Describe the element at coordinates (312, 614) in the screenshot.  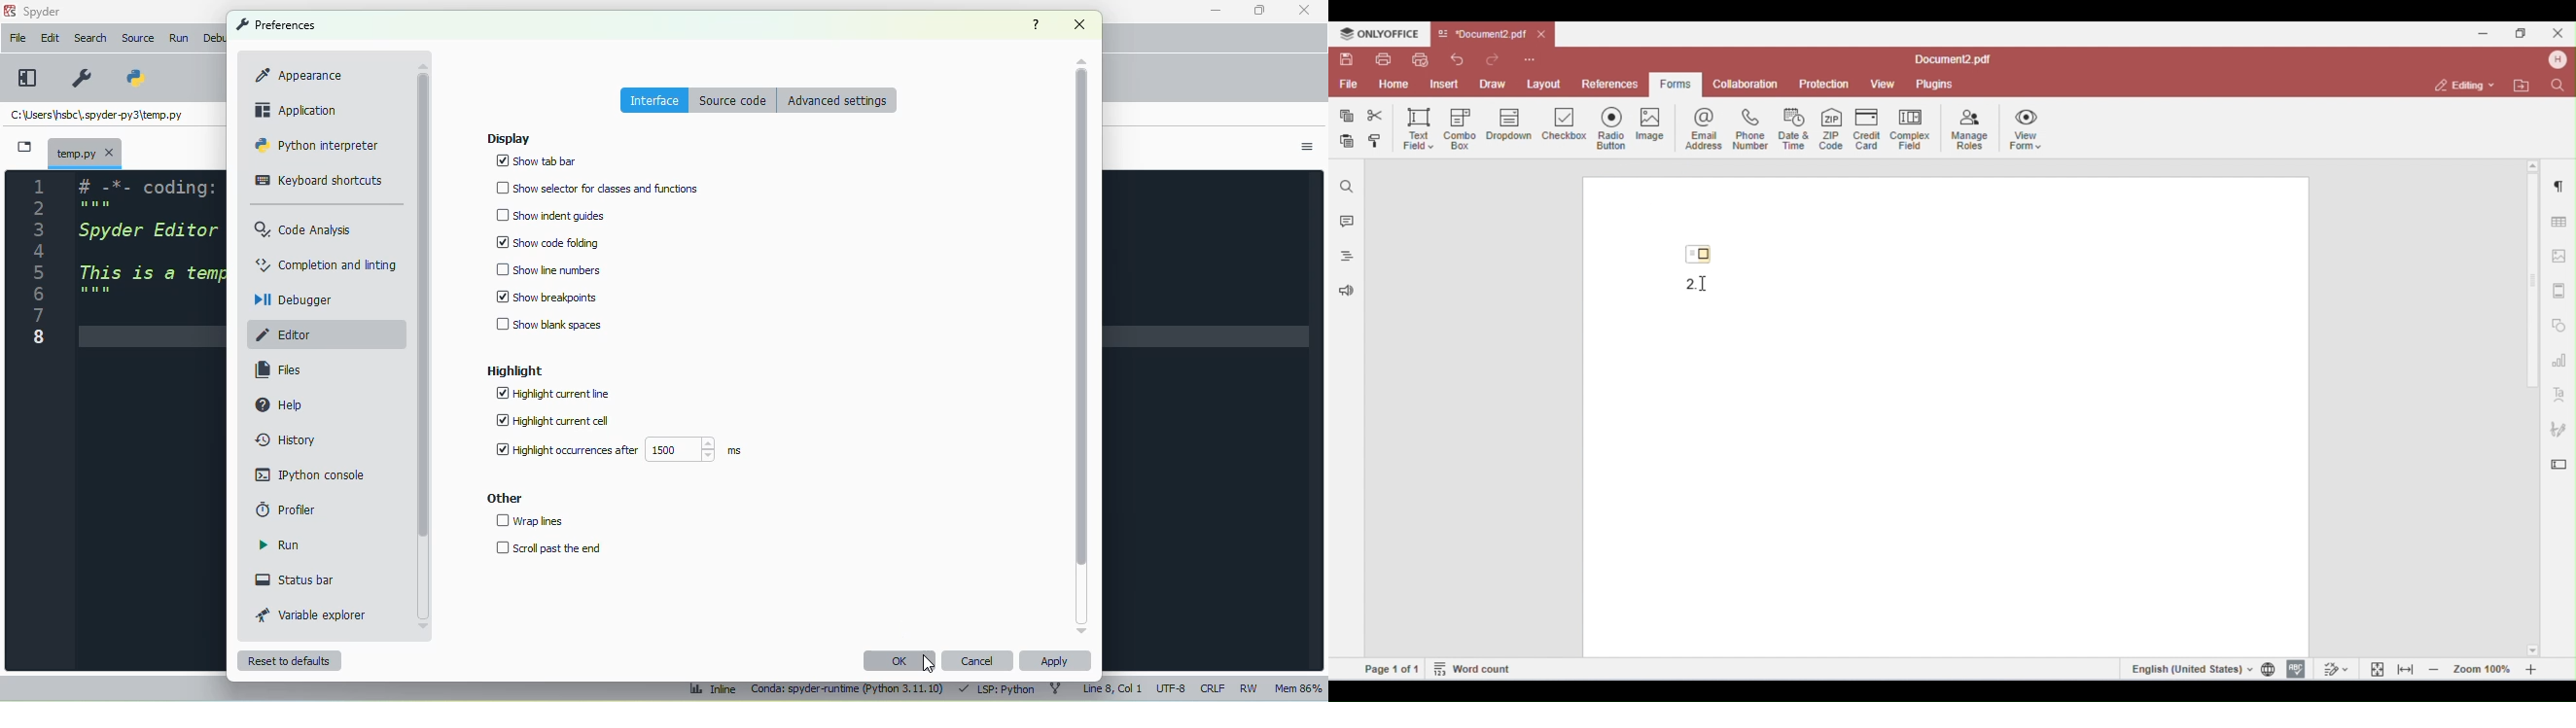
I see `variable explorer` at that location.